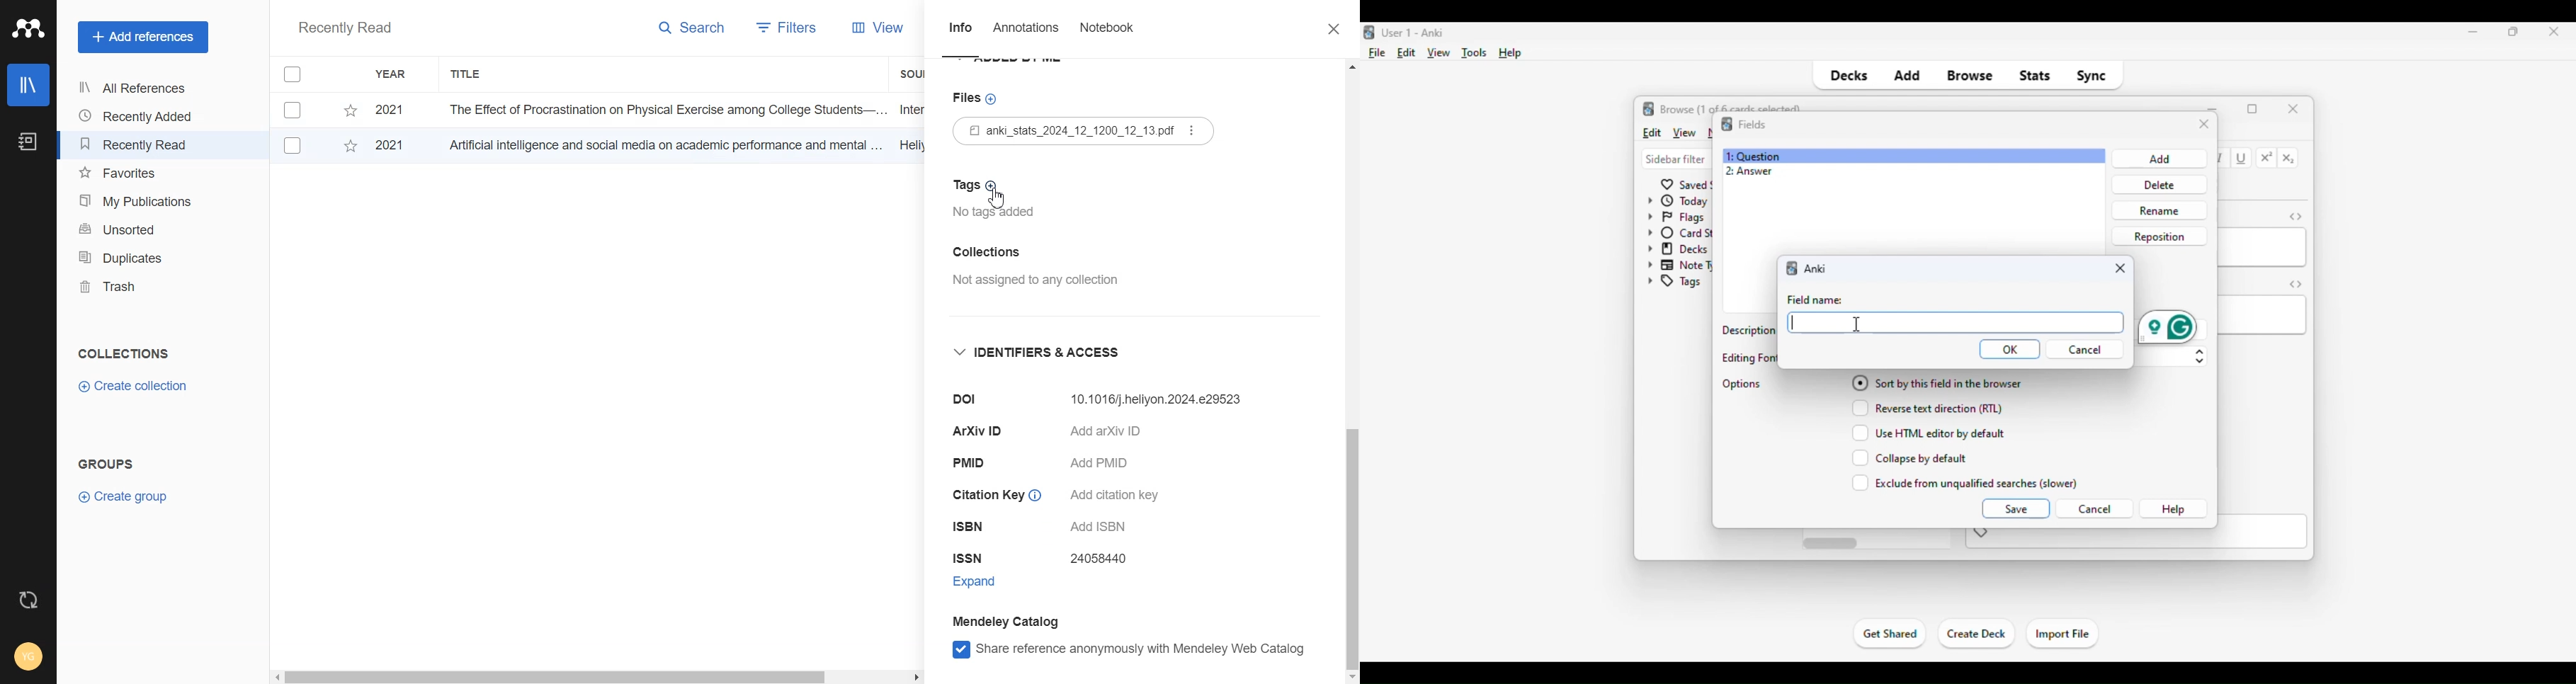 The height and width of the screenshot is (700, 2576). Describe the element at coordinates (1929, 433) in the screenshot. I see `use HTML editor by default` at that location.